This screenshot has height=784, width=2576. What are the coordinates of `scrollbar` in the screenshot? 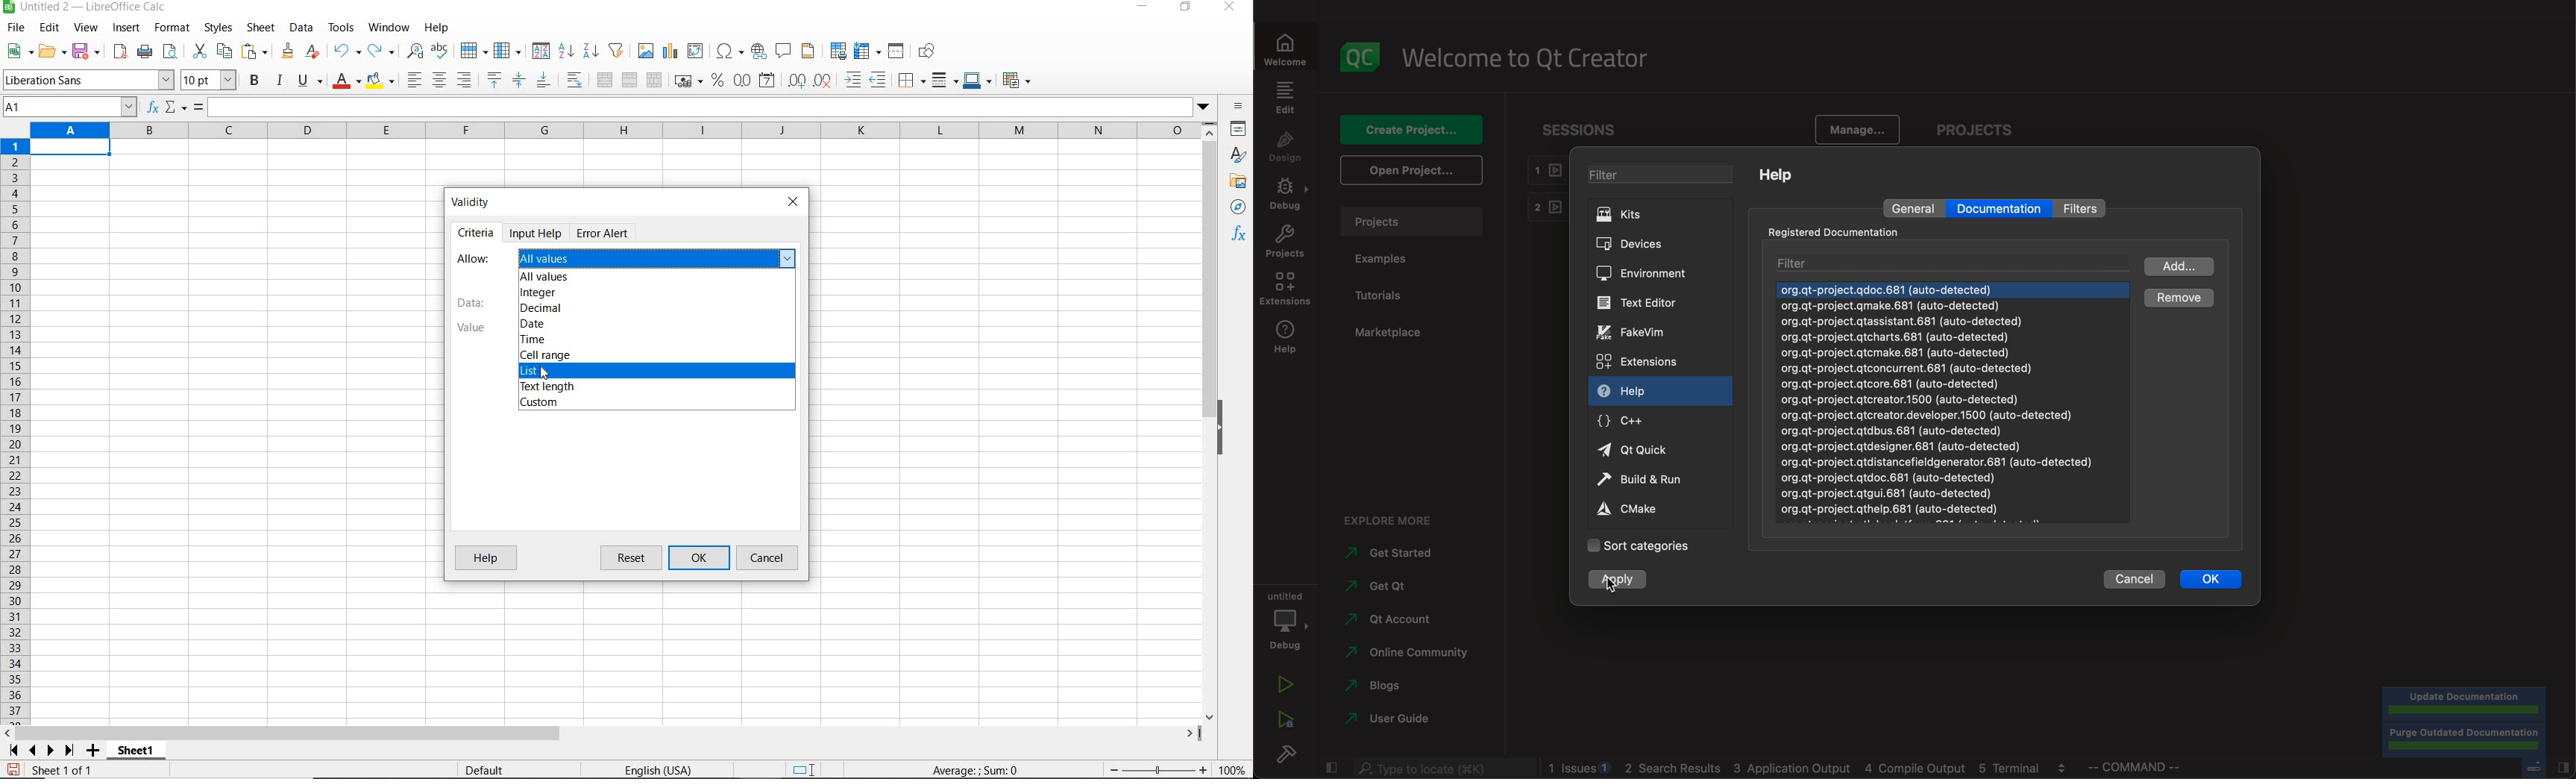 It's located at (1211, 422).